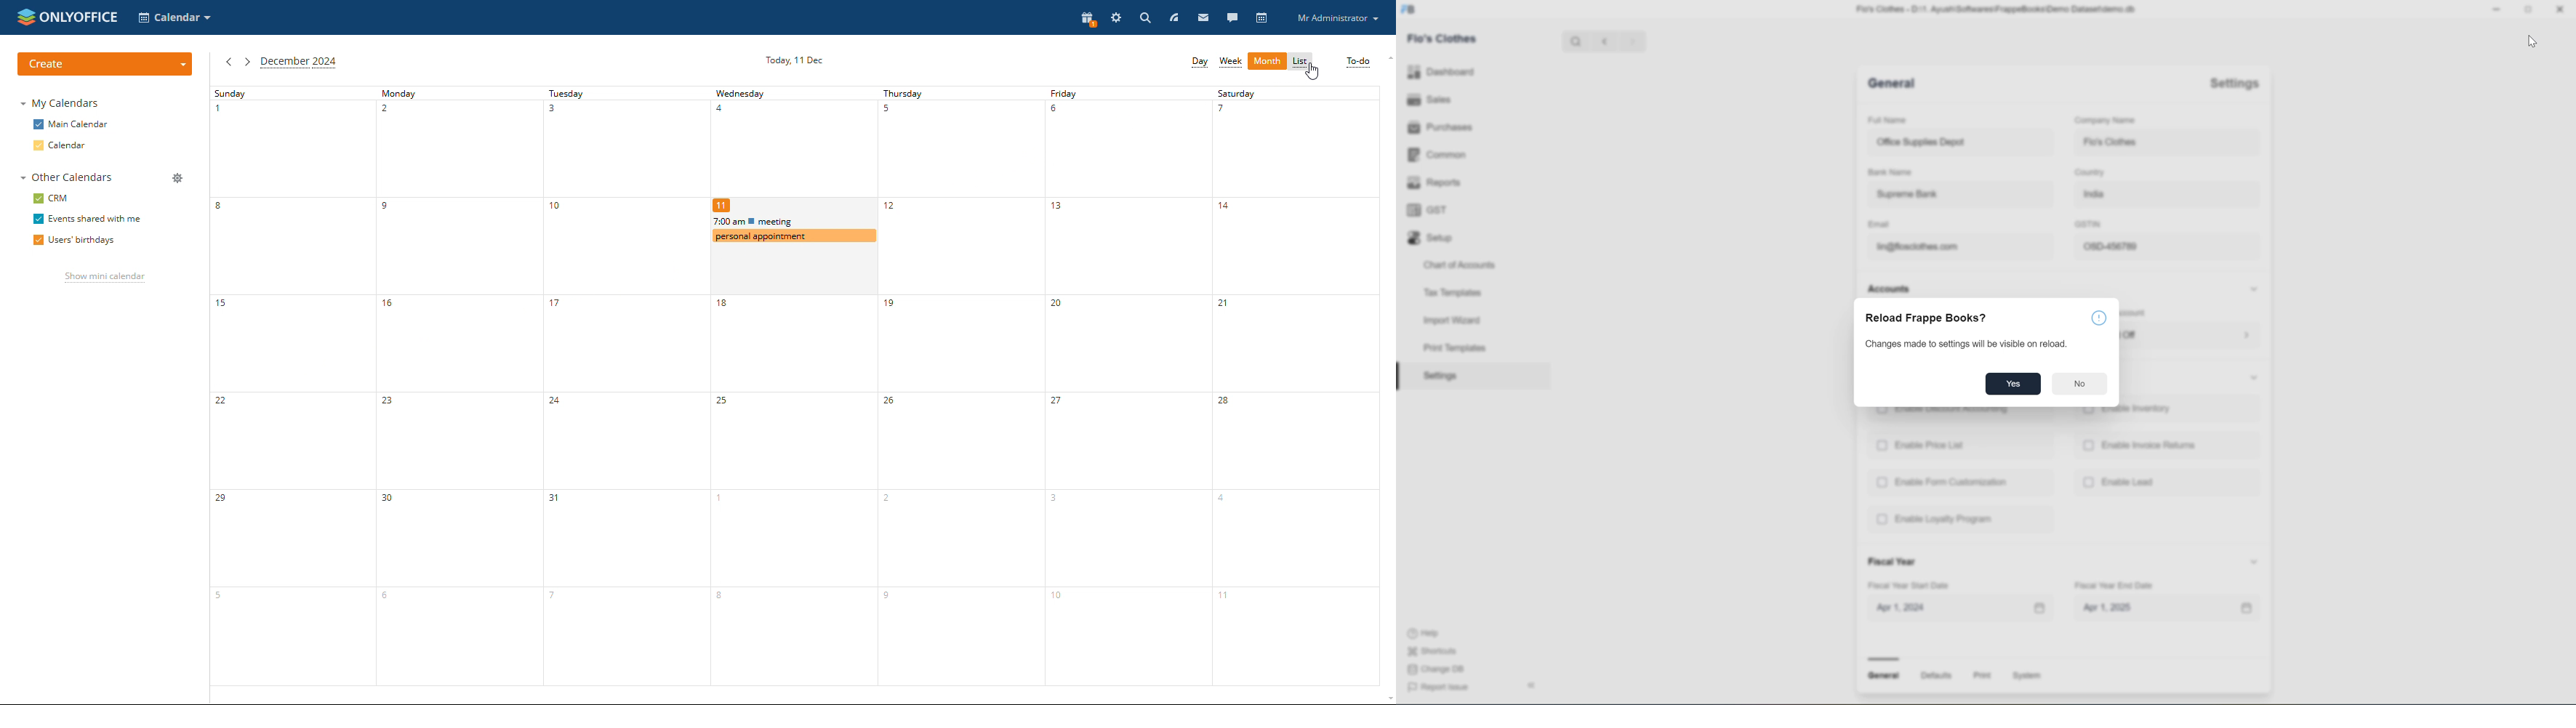 This screenshot has width=2576, height=728. What do you see at coordinates (1229, 62) in the screenshot?
I see `week view` at bounding box center [1229, 62].